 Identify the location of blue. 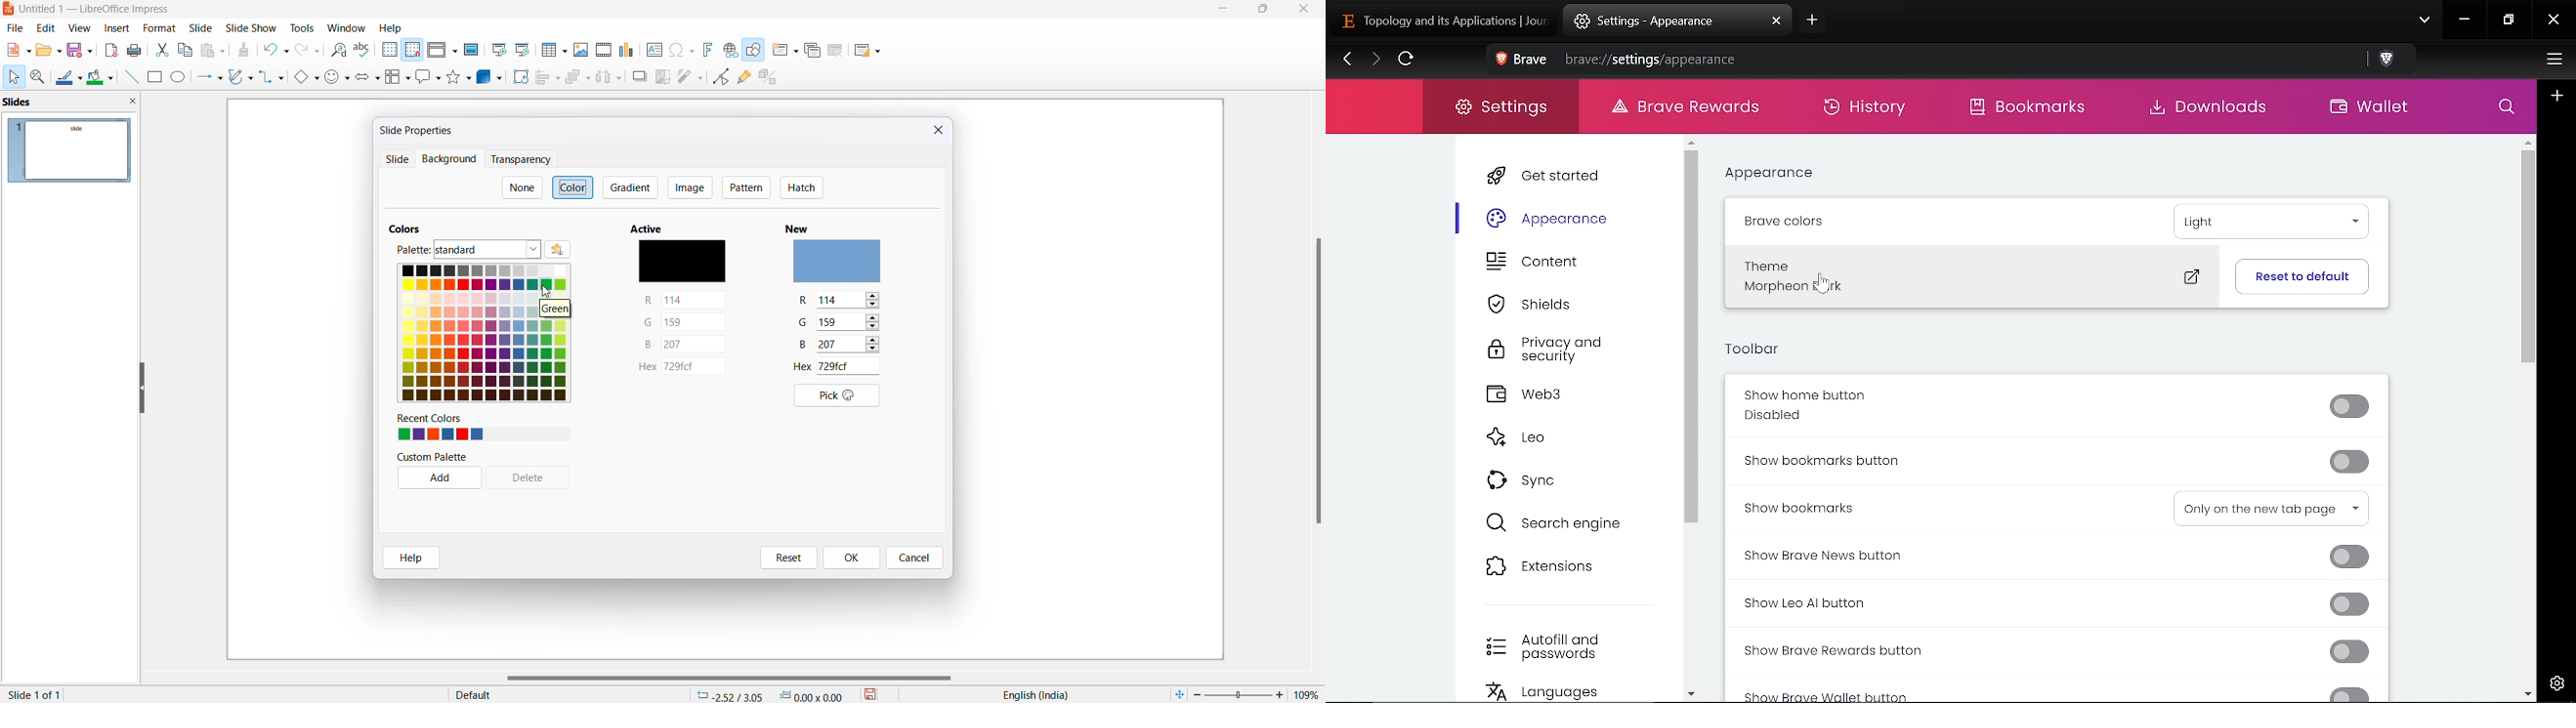
(683, 345).